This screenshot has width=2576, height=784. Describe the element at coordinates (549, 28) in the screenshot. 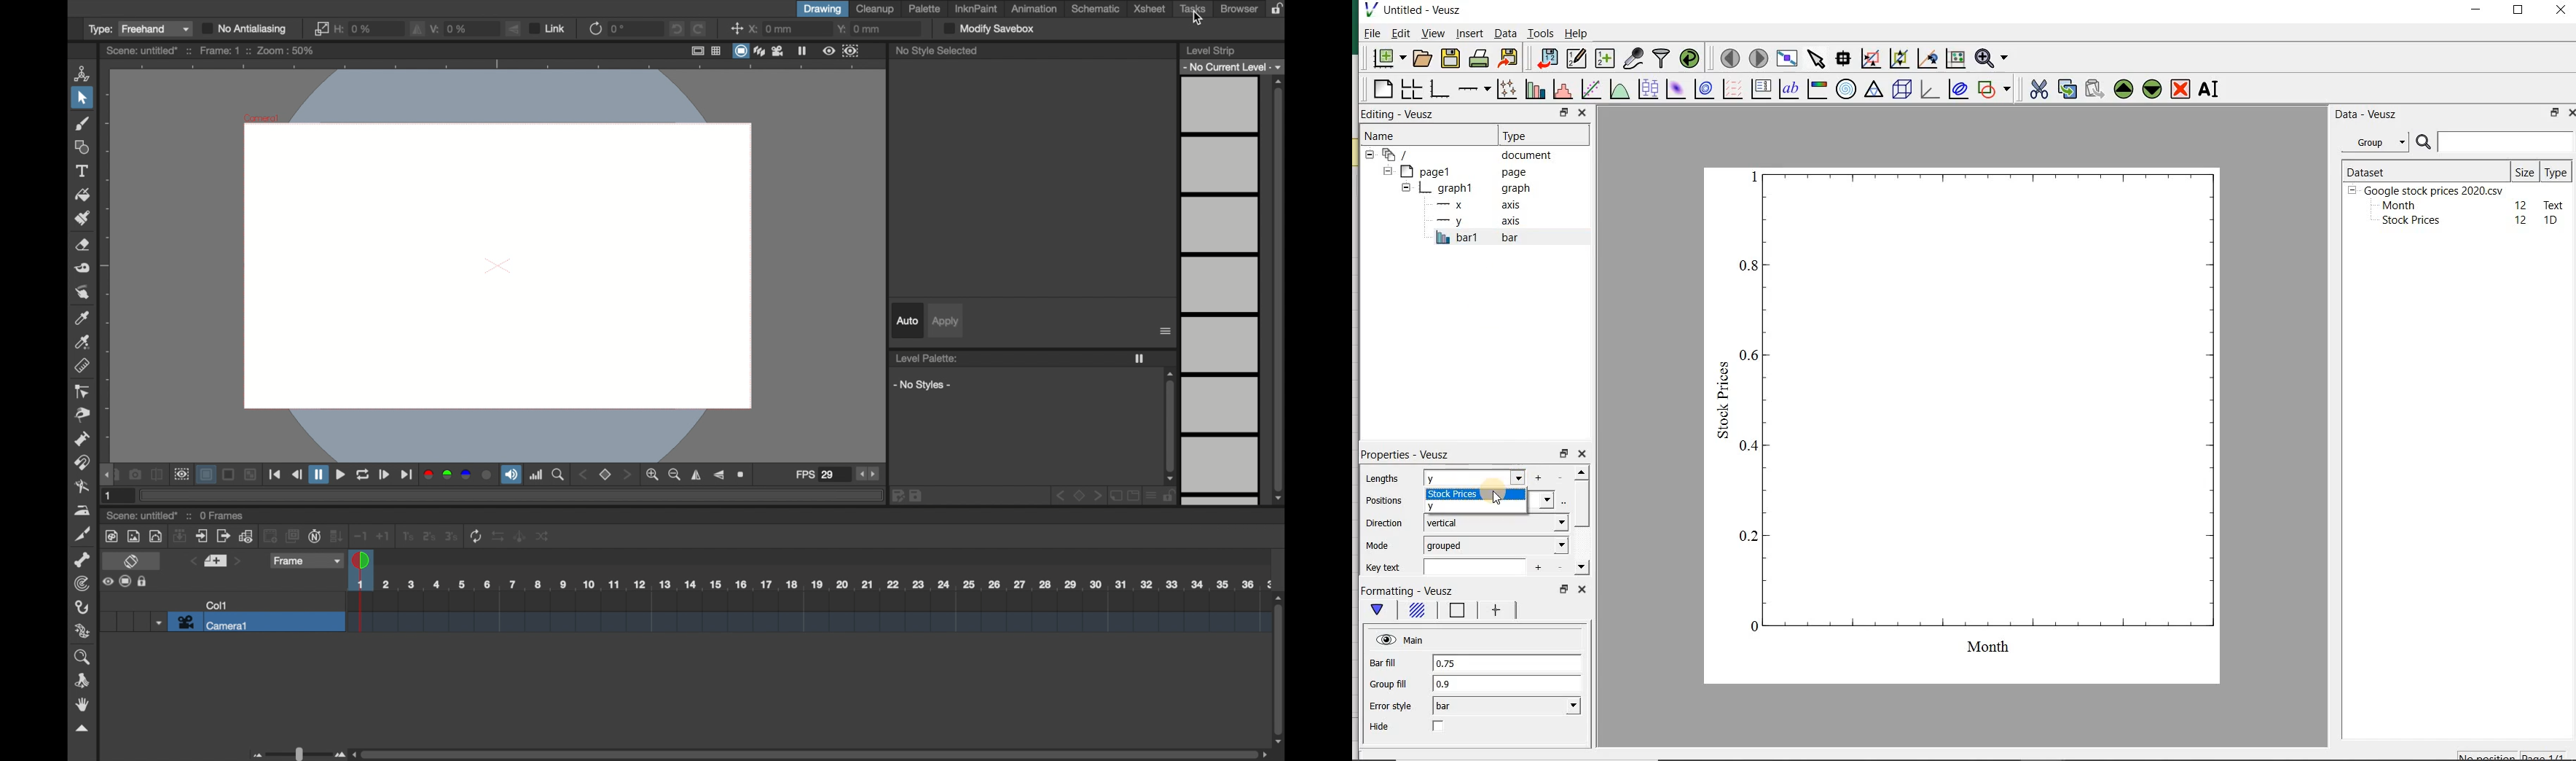

I see `link` at that location.